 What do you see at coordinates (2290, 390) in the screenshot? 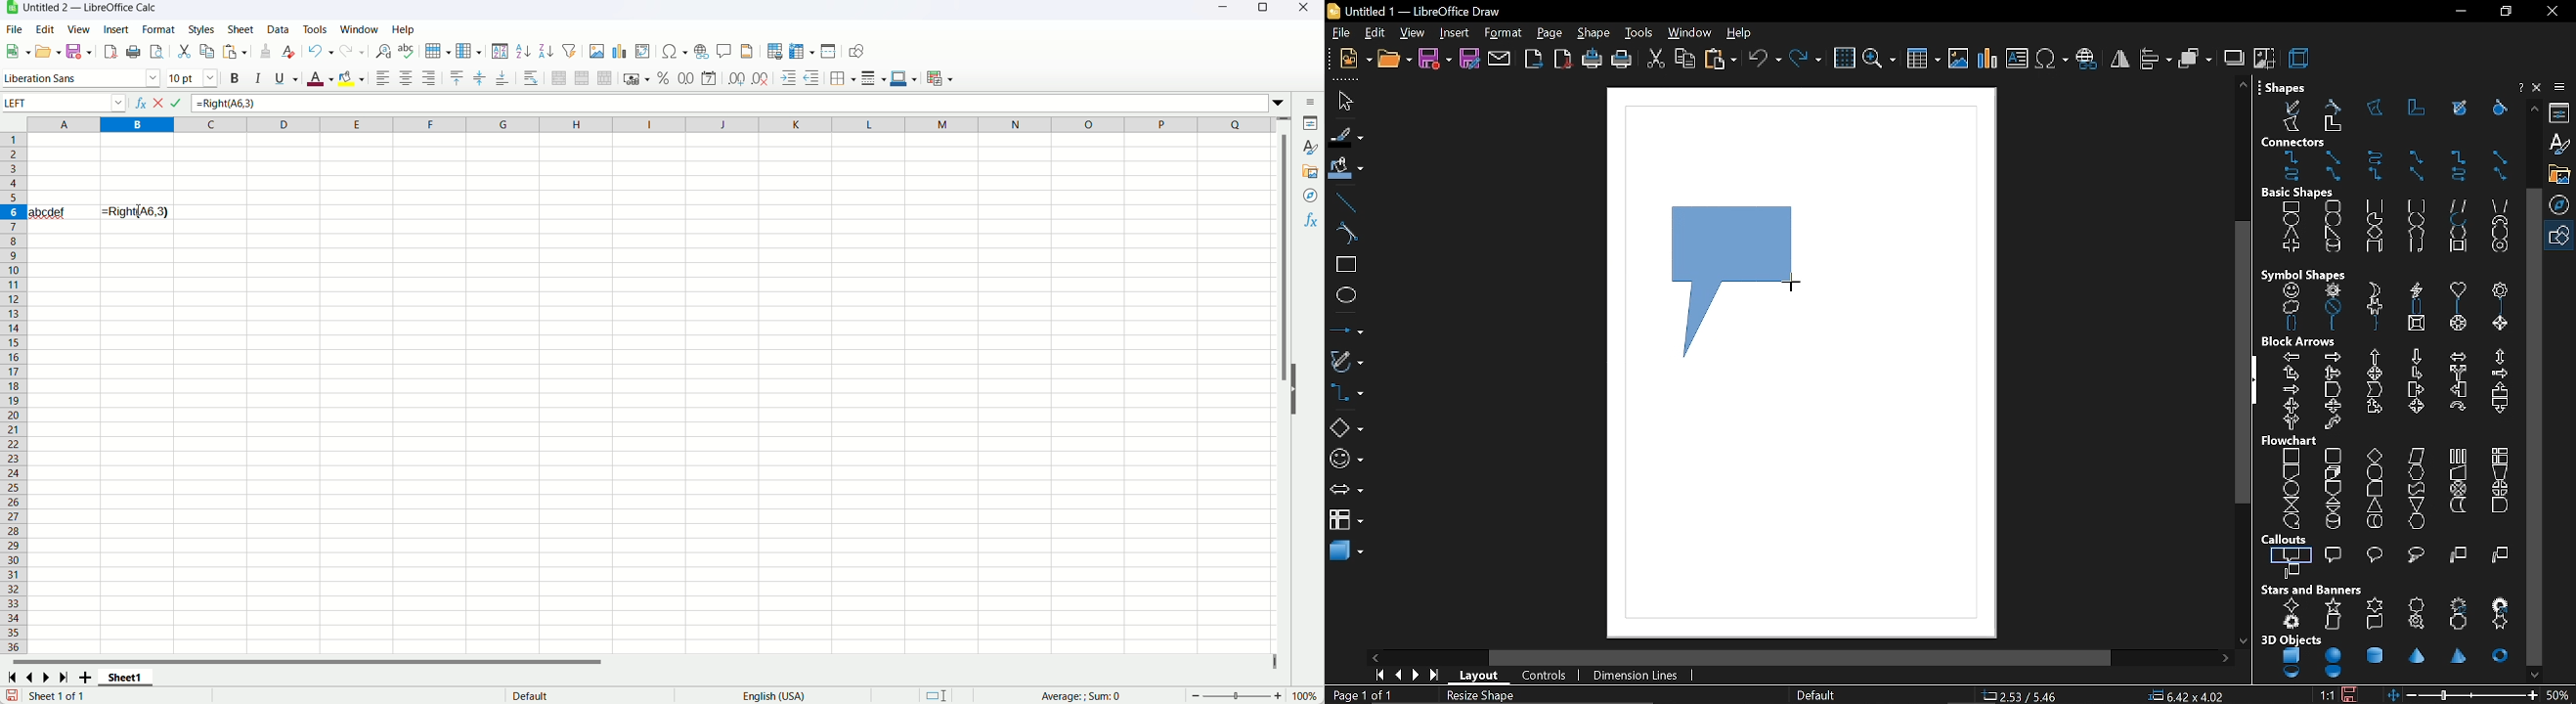
I see `notched right arrow` at bounding box center [2290, 390].